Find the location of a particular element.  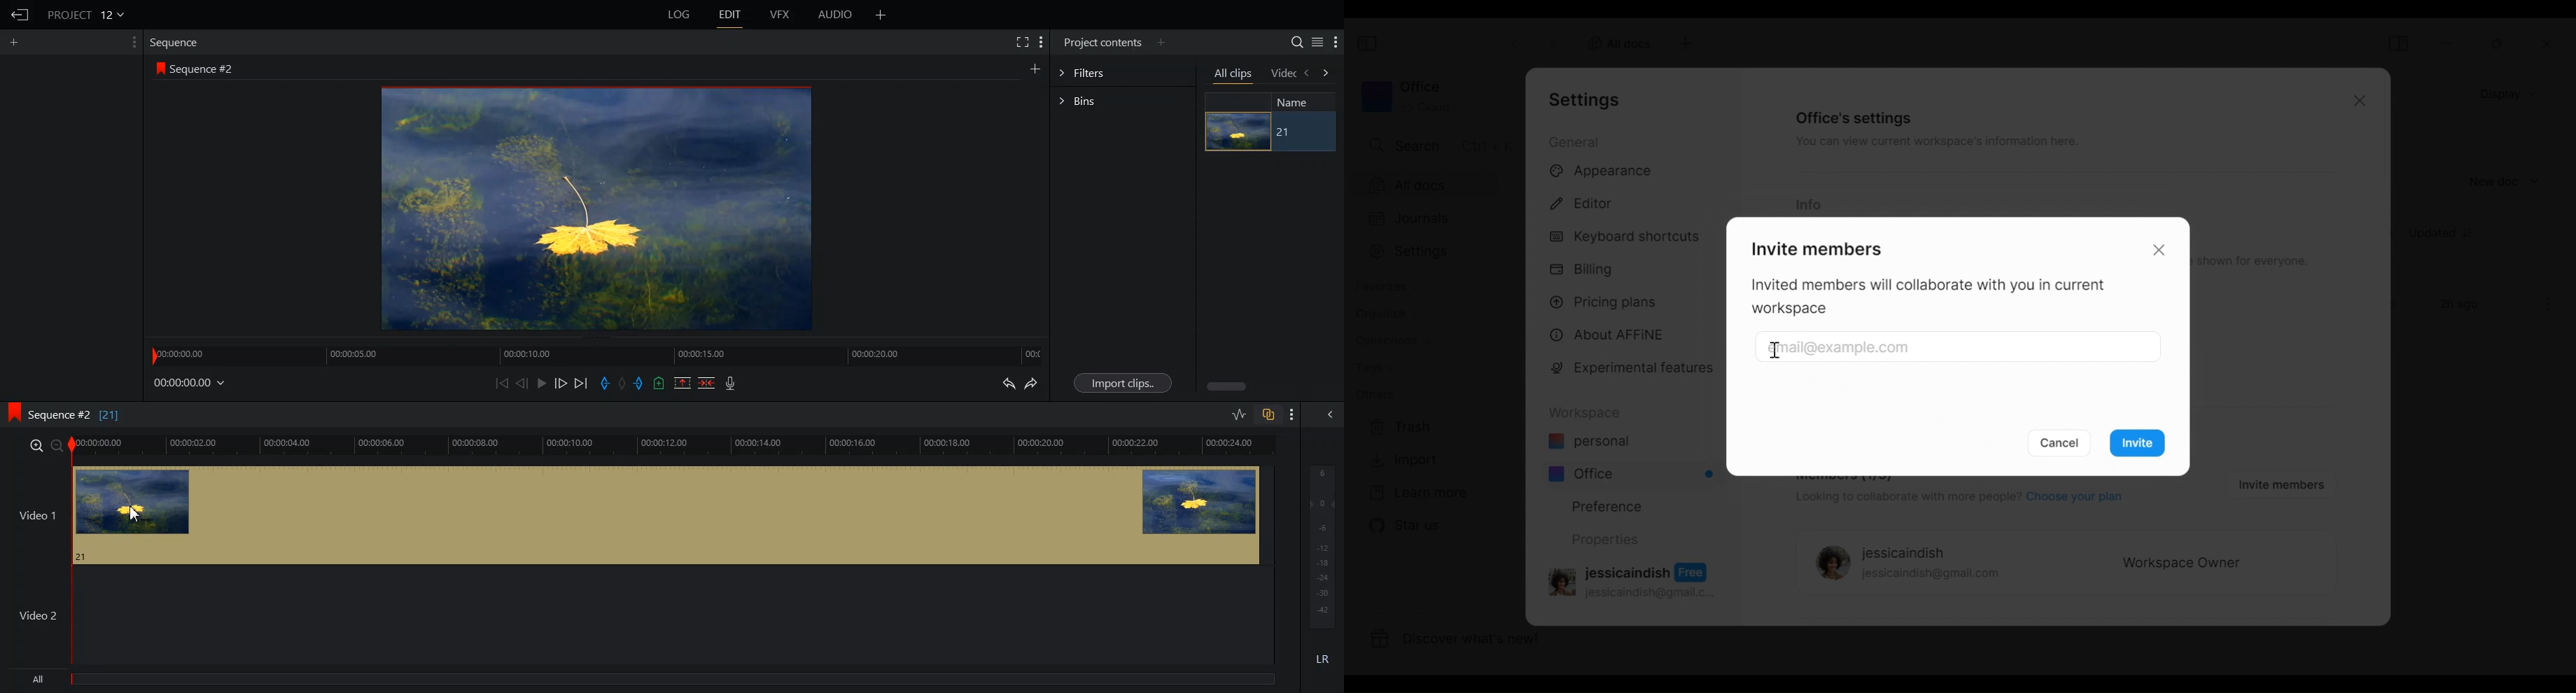

Go back is located at coordinates (1516, 42).